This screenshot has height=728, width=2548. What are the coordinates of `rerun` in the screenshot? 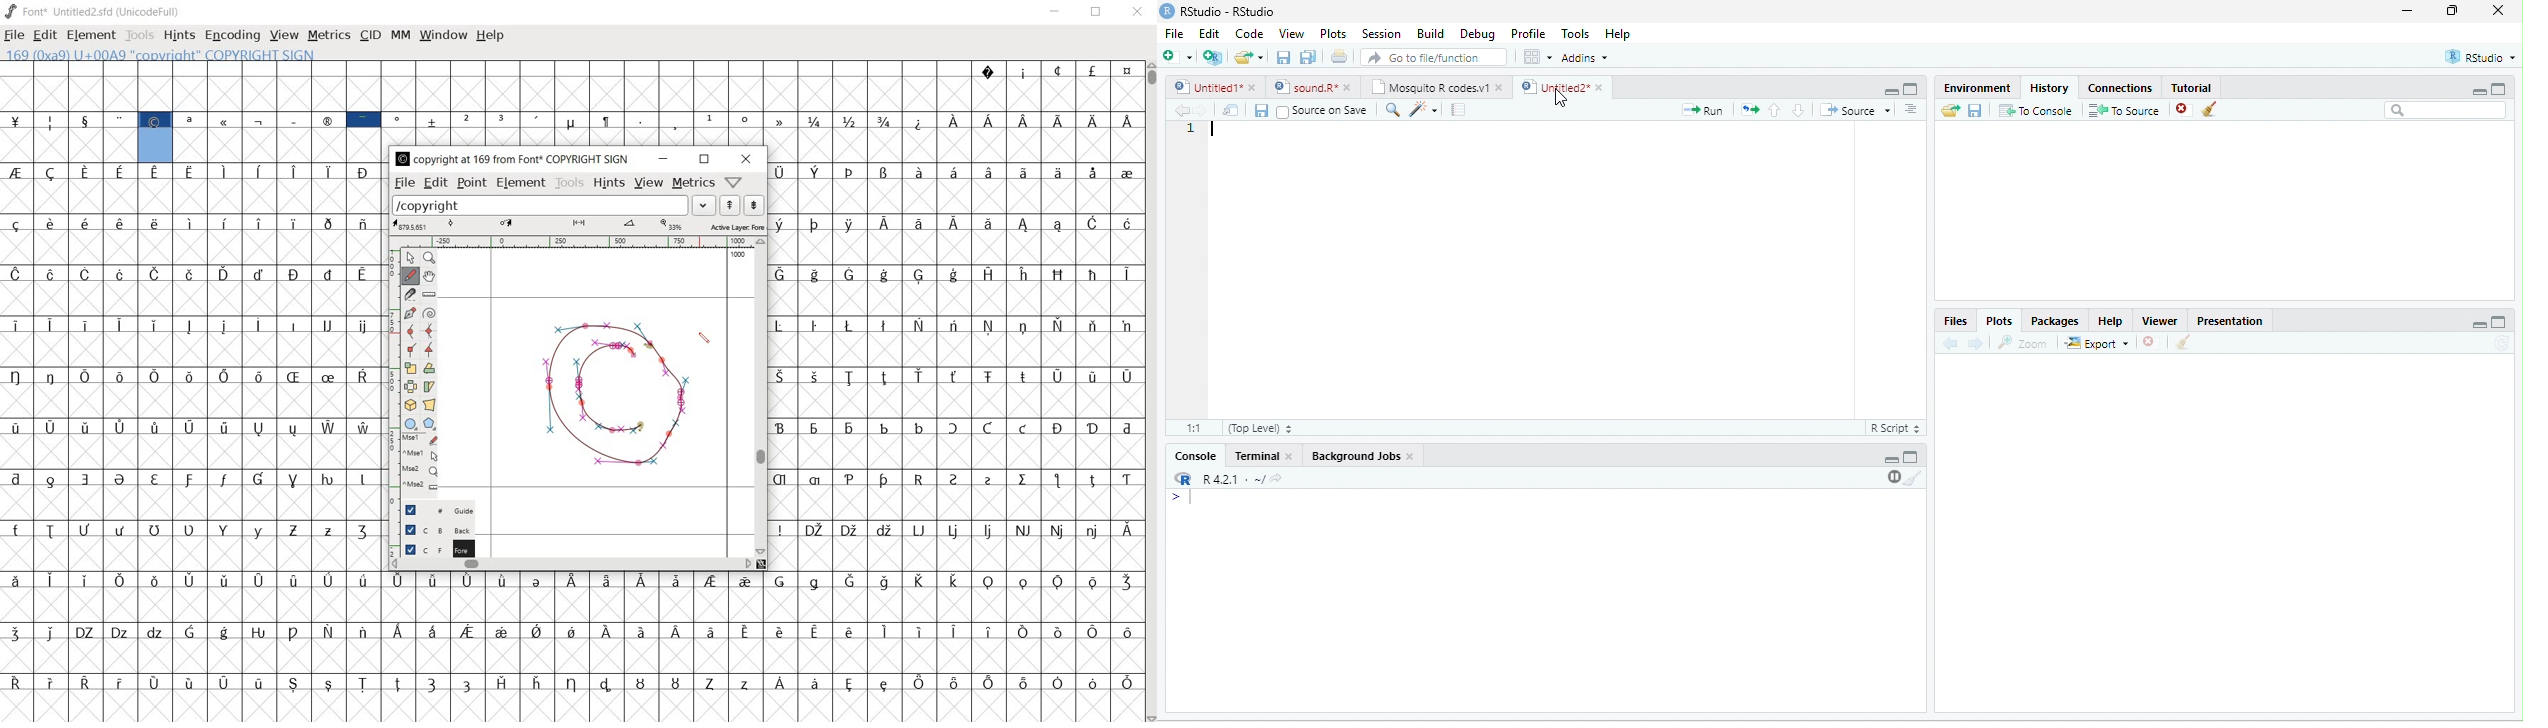 It's located at (1749, 110).